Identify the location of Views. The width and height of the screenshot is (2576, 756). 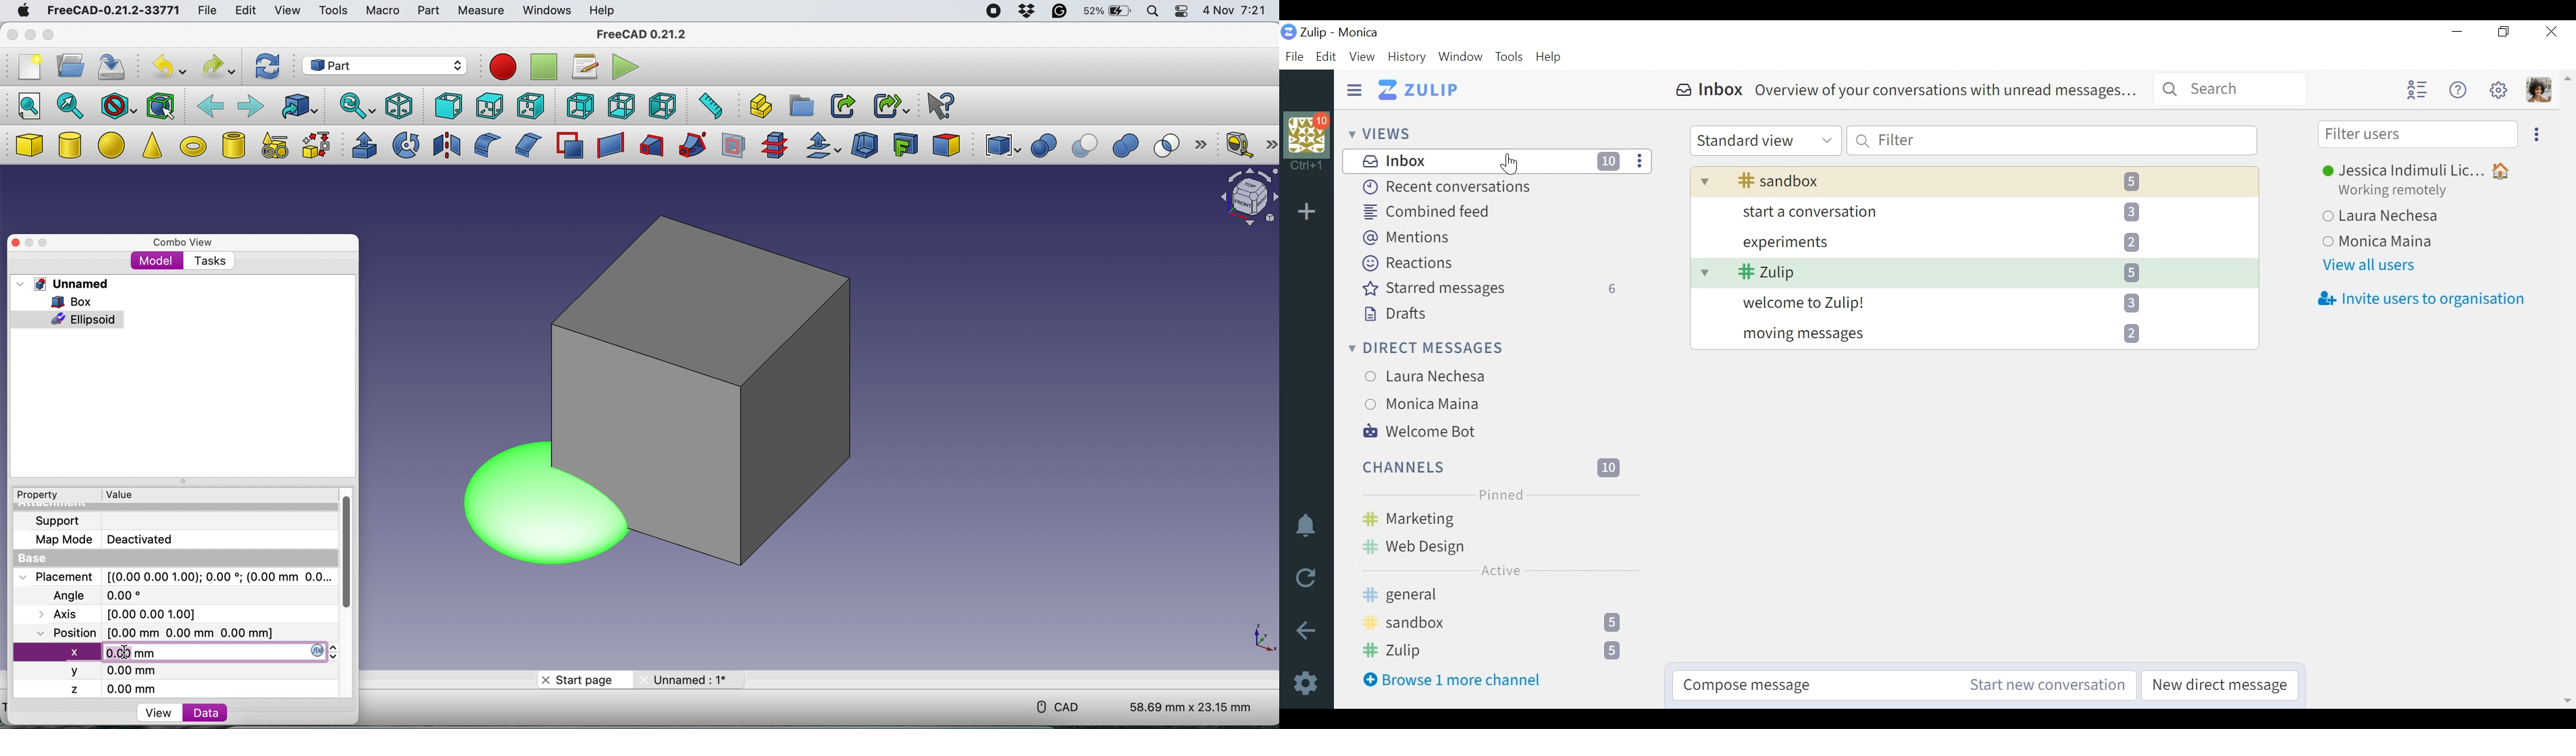
(1380, 134).